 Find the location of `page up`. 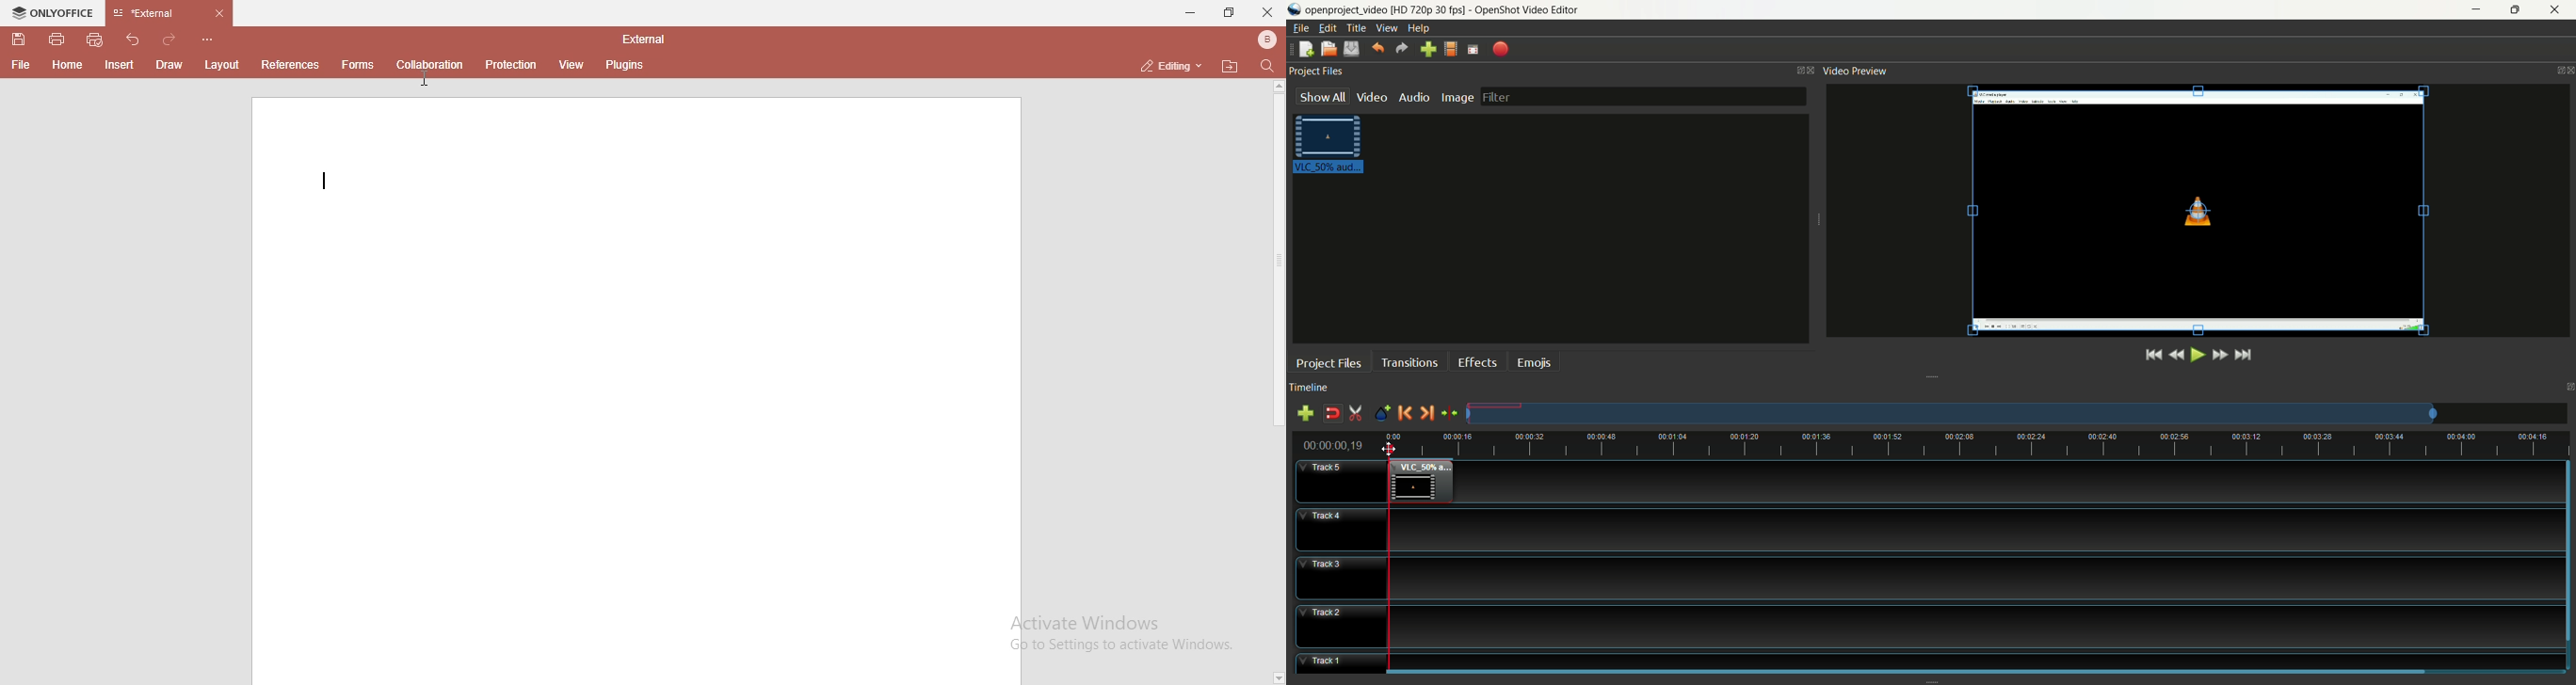

page up is located at coordinates (1278, 87).